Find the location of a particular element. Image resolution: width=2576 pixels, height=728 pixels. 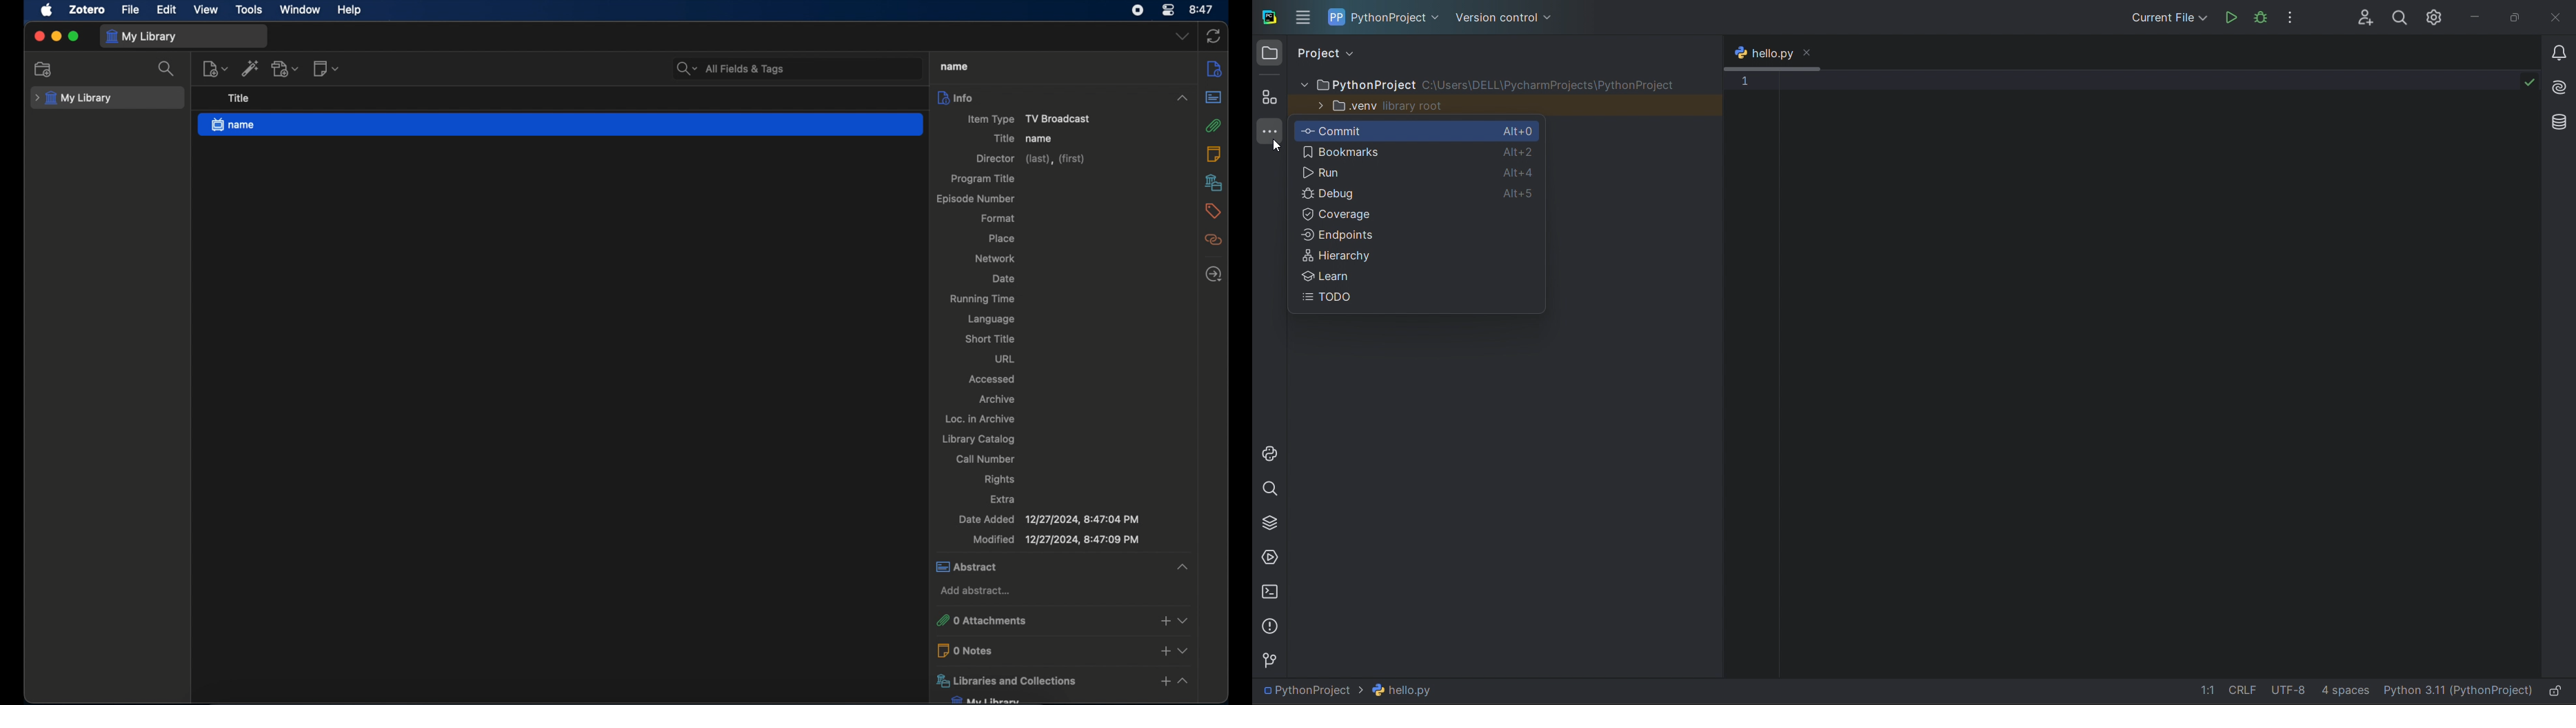

my library is located at coordinates (74, 99).